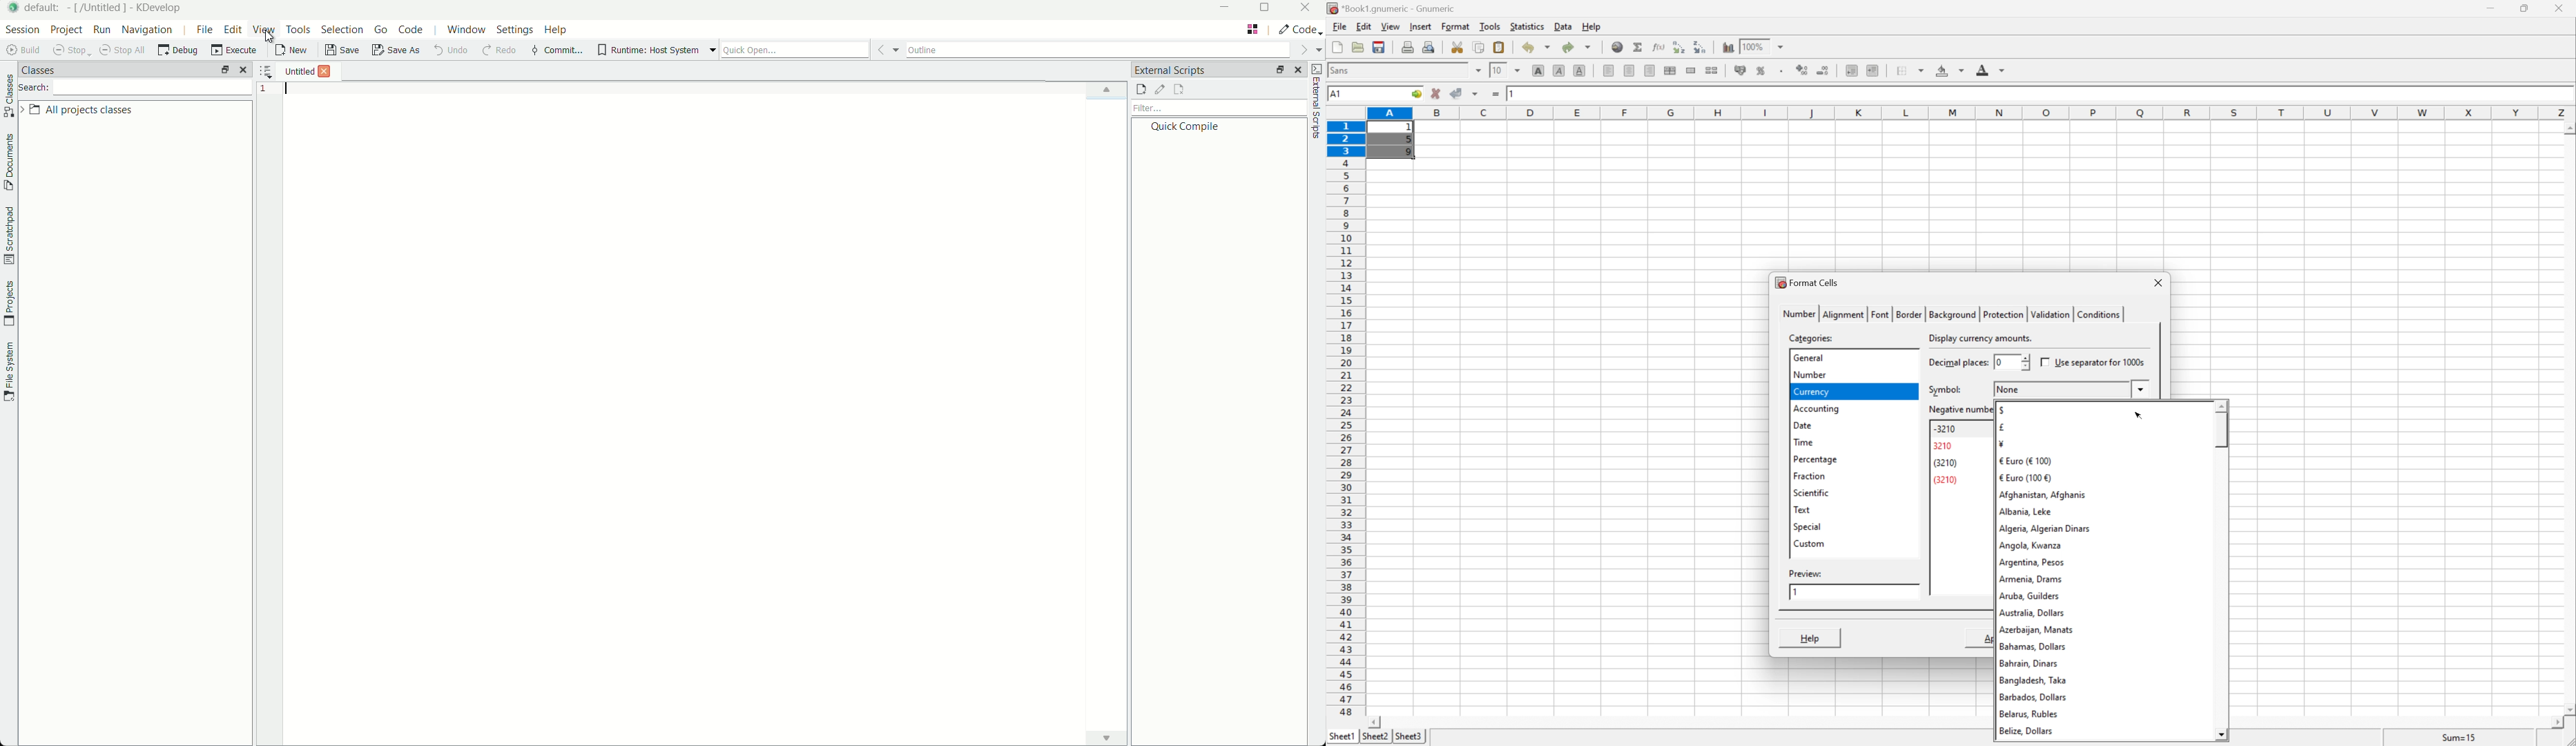 This screenshot has width=2576, height=756. I want to click on 1, so click(1796, 592).